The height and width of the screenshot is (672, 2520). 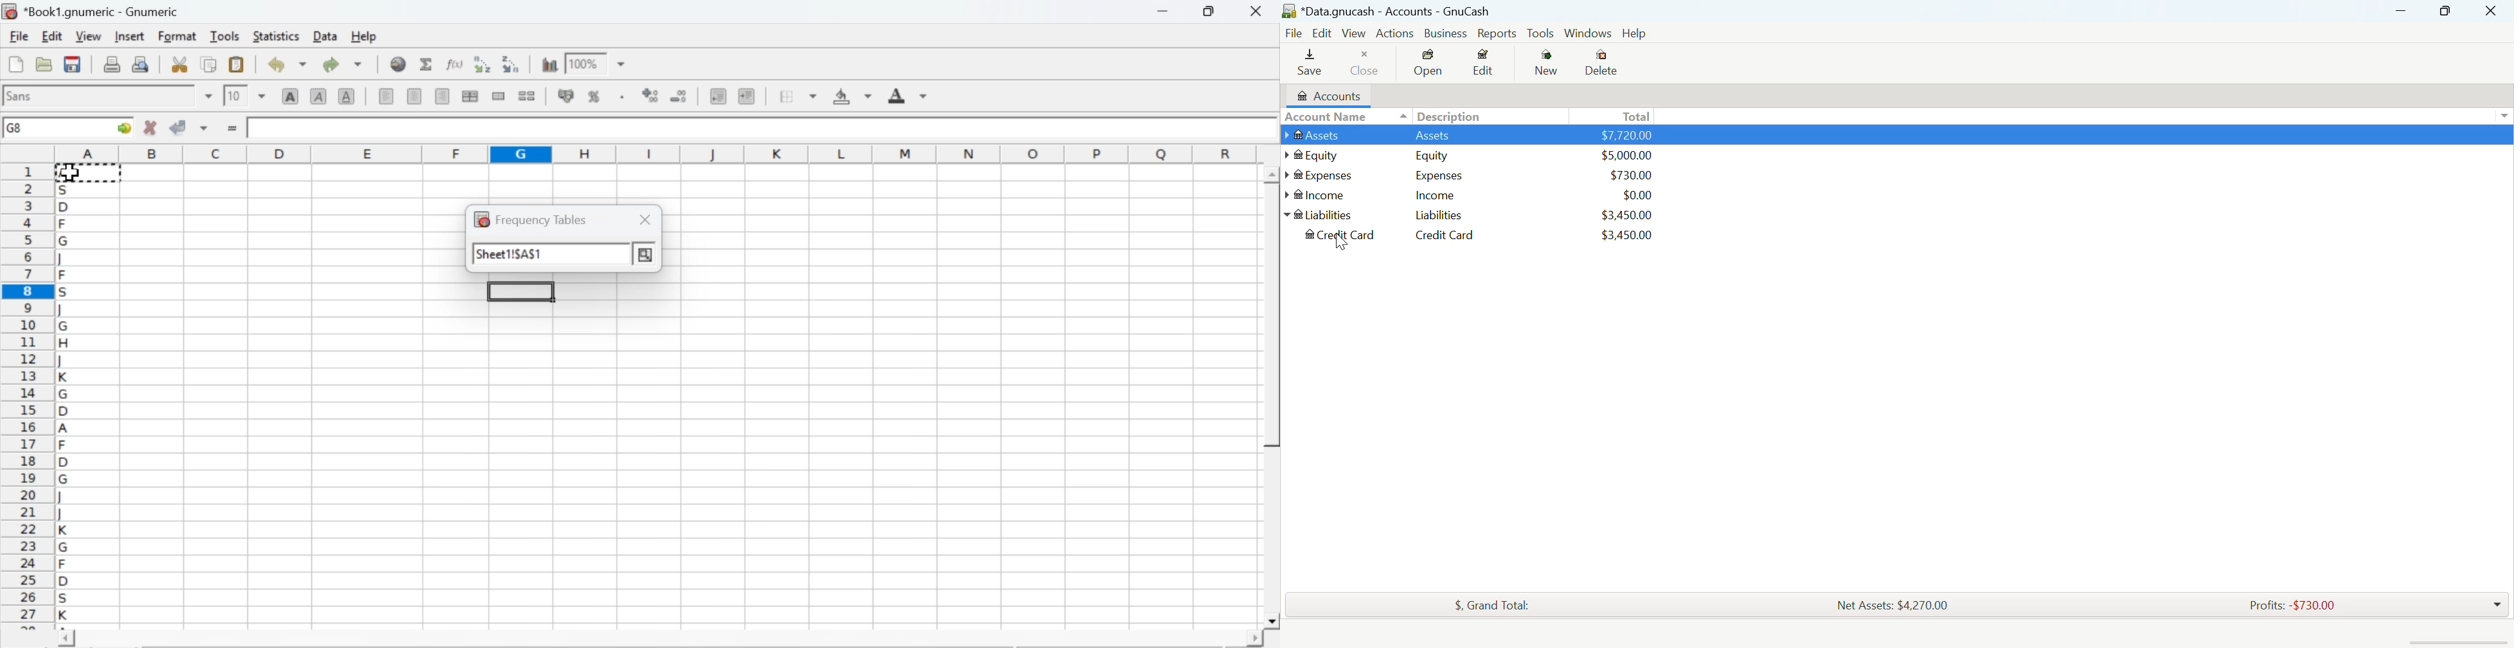 I want to click on go to, so click(x=122, y=127).